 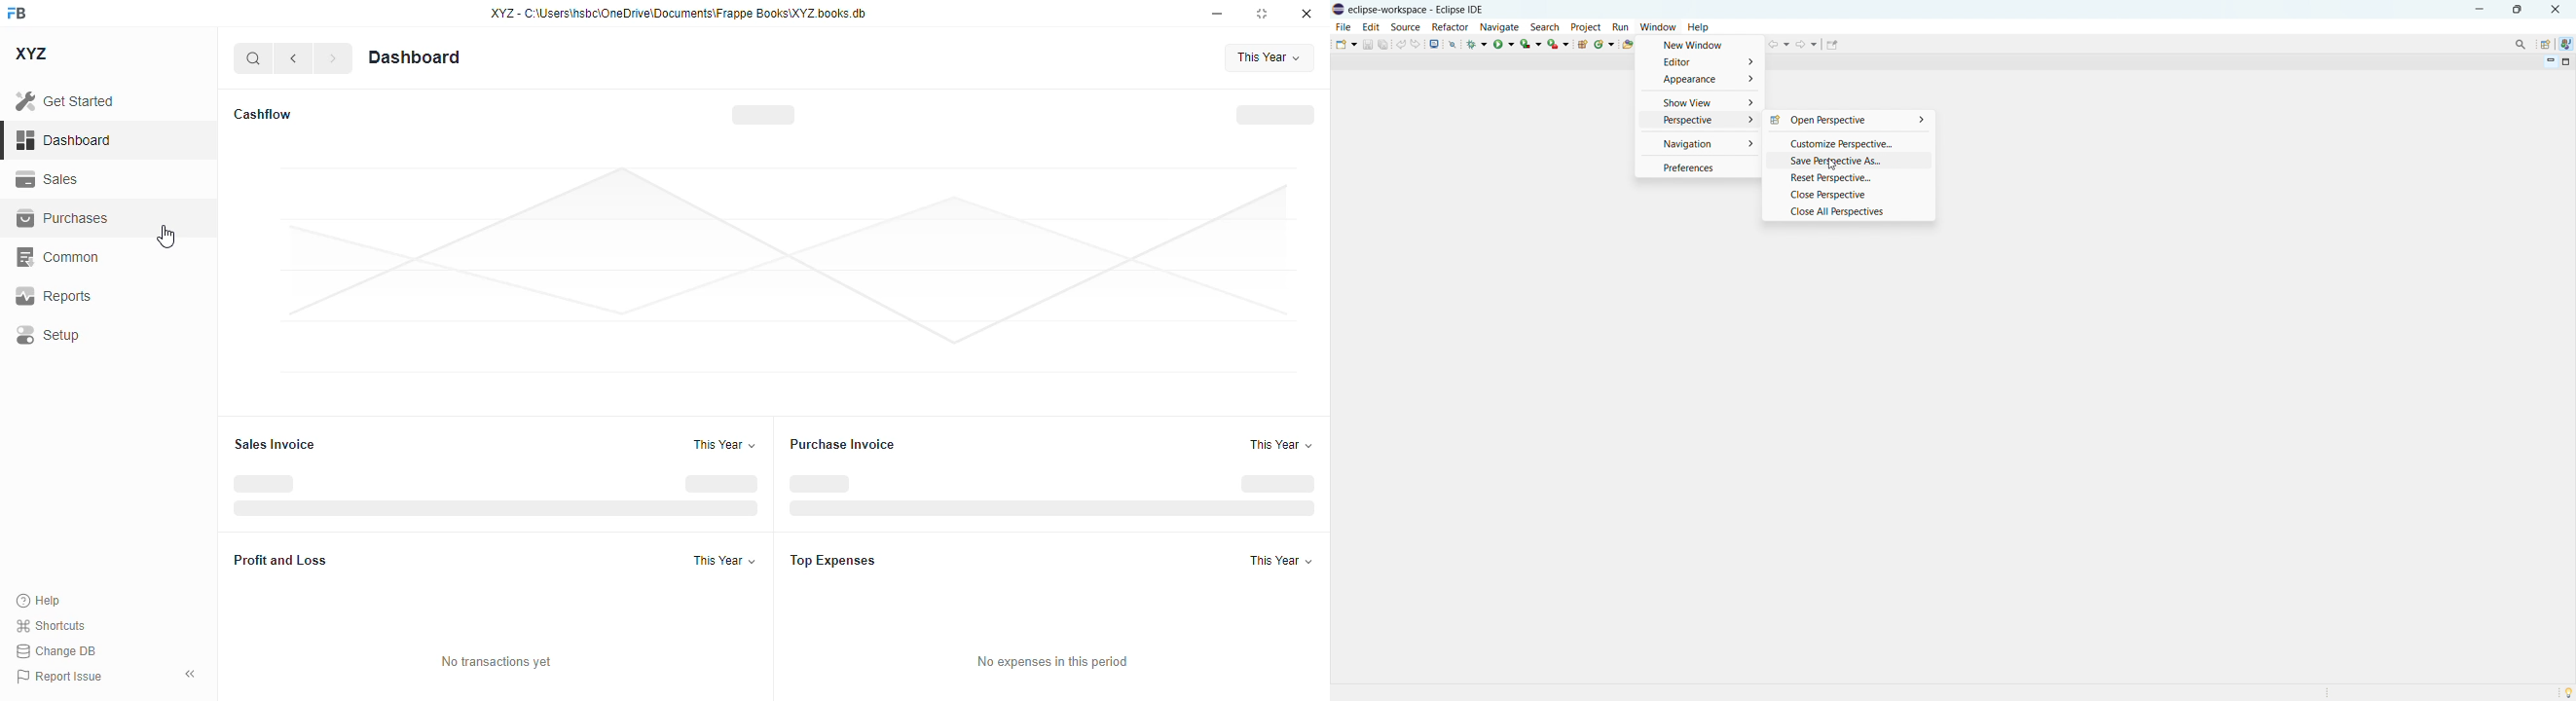 What do you see at coordinates (1627, 44) in the screenshot?
I see `open type` at bounding box center [1627, 44].